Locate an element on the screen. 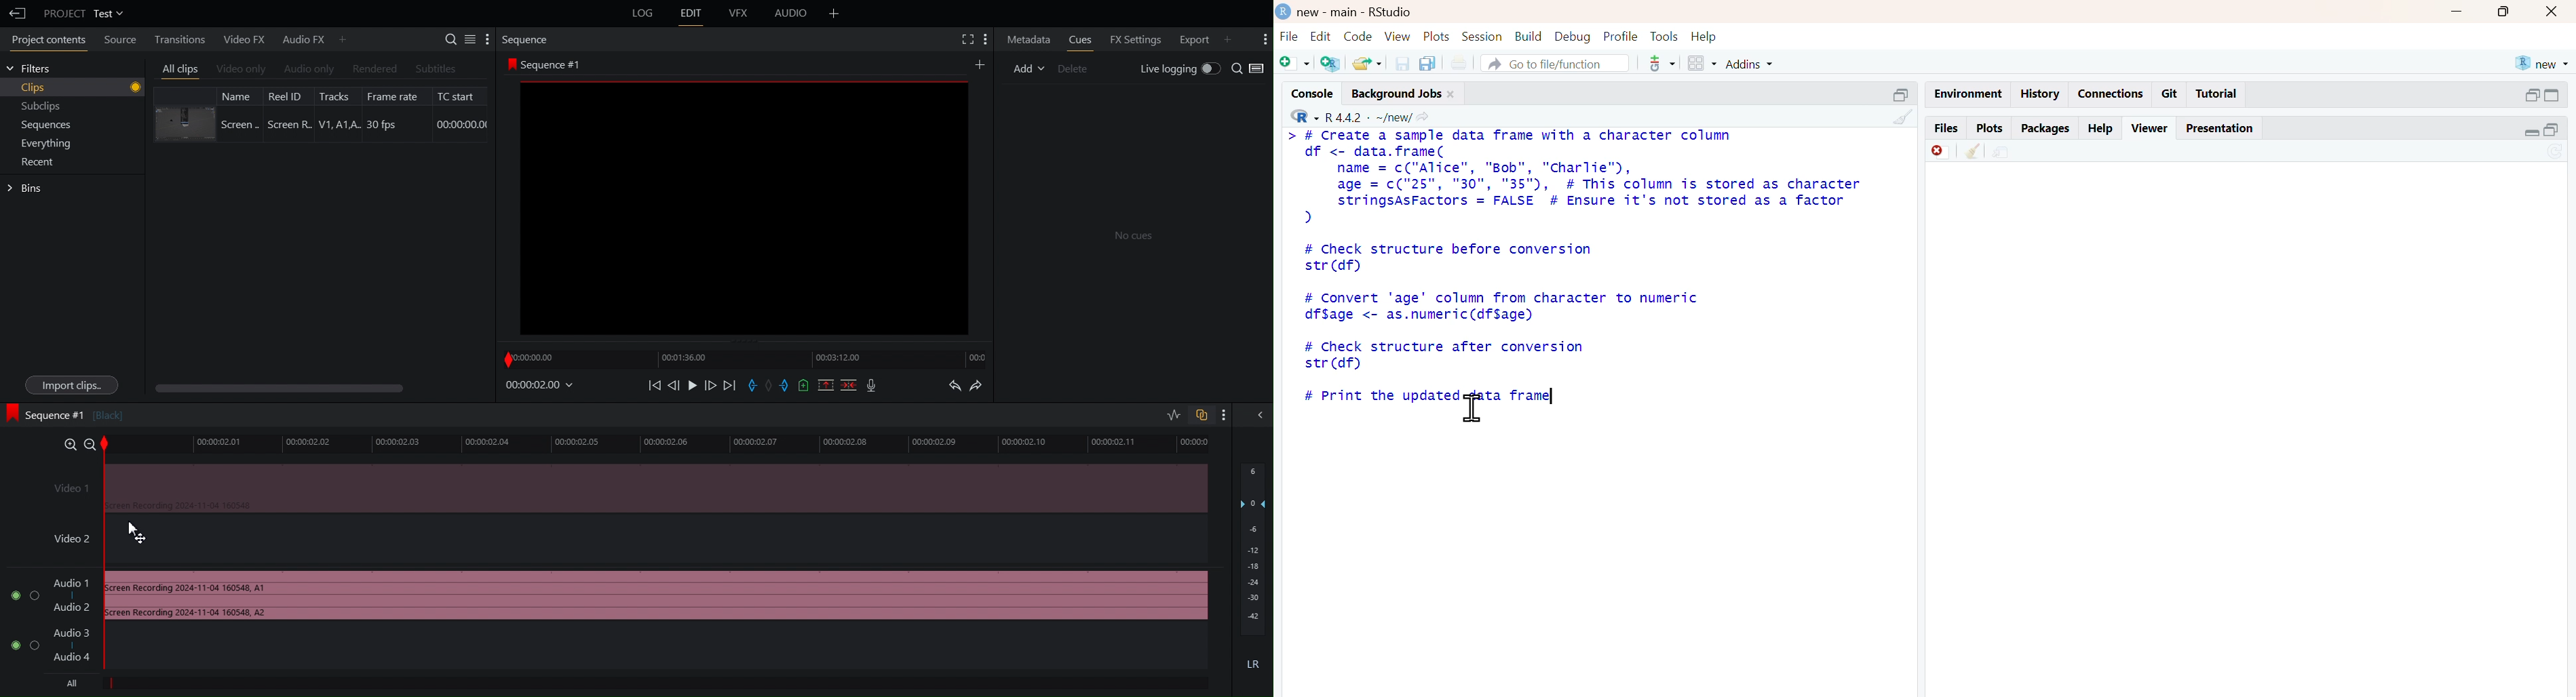 This screenshot has height=700, width=2576. addins is located at coordinates (1750, 64).